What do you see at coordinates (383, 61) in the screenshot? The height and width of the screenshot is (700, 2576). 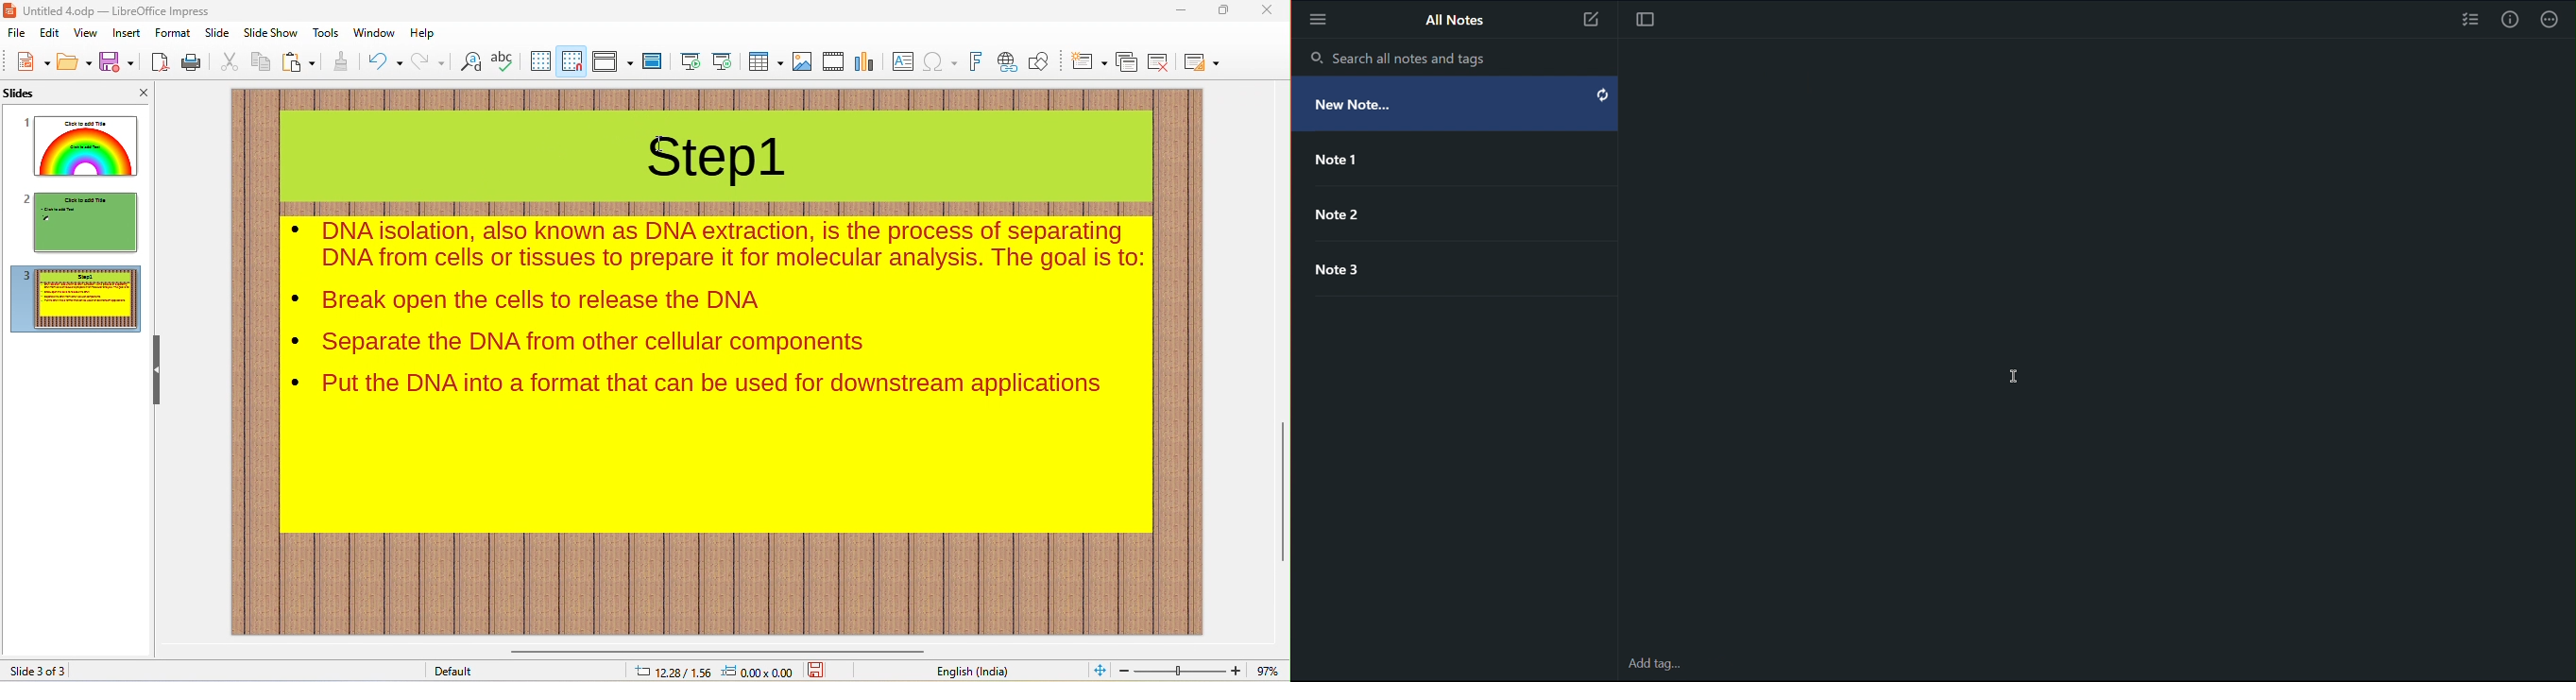 I see `undo` at bounding box center [383, 61].